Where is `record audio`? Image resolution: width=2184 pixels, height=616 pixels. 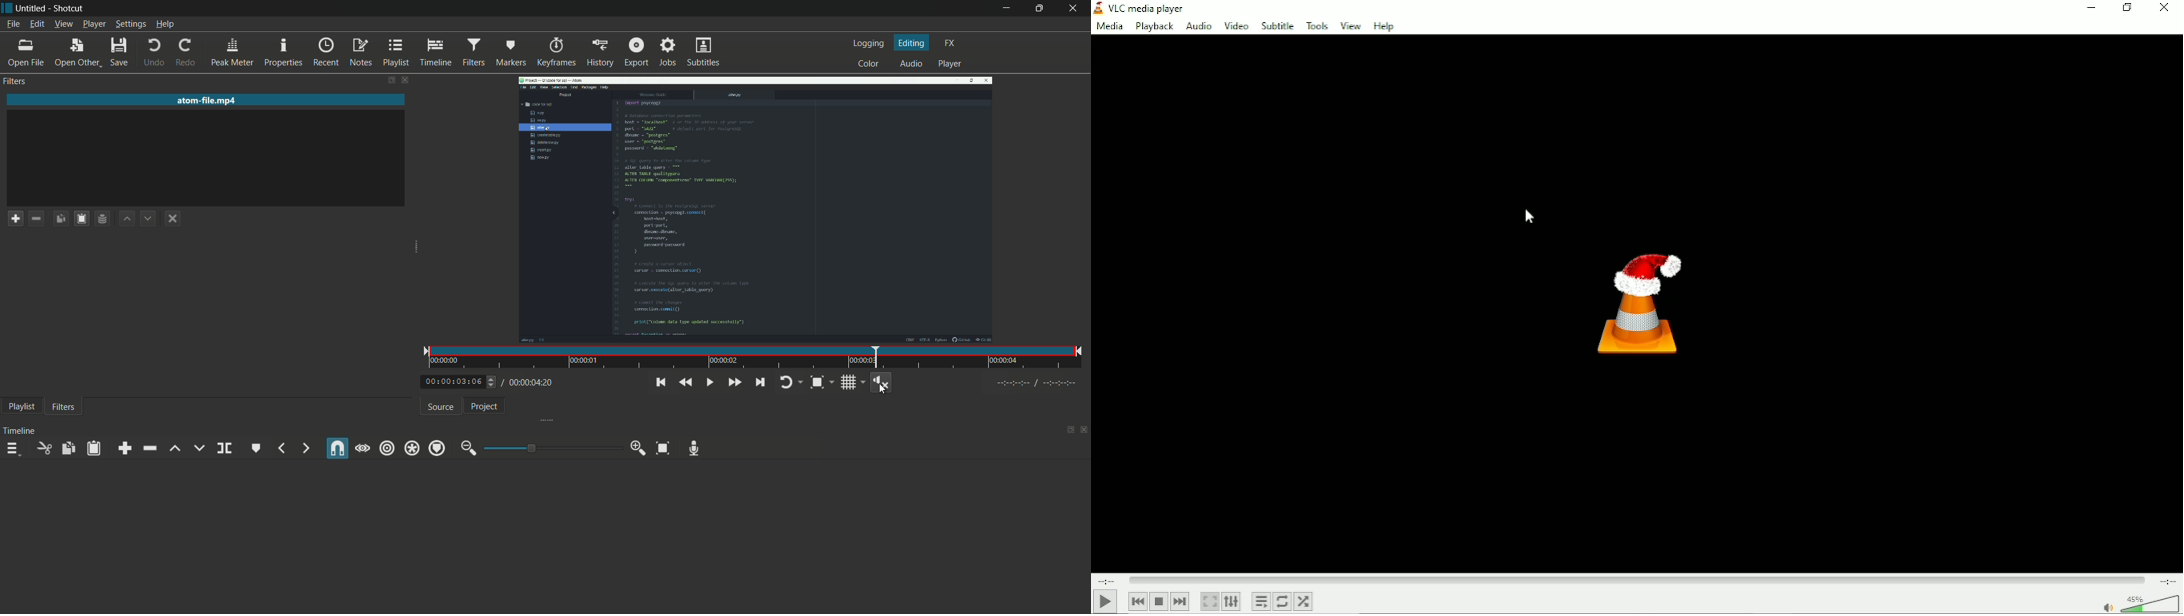
record audio is located at coordinates (695, 449).